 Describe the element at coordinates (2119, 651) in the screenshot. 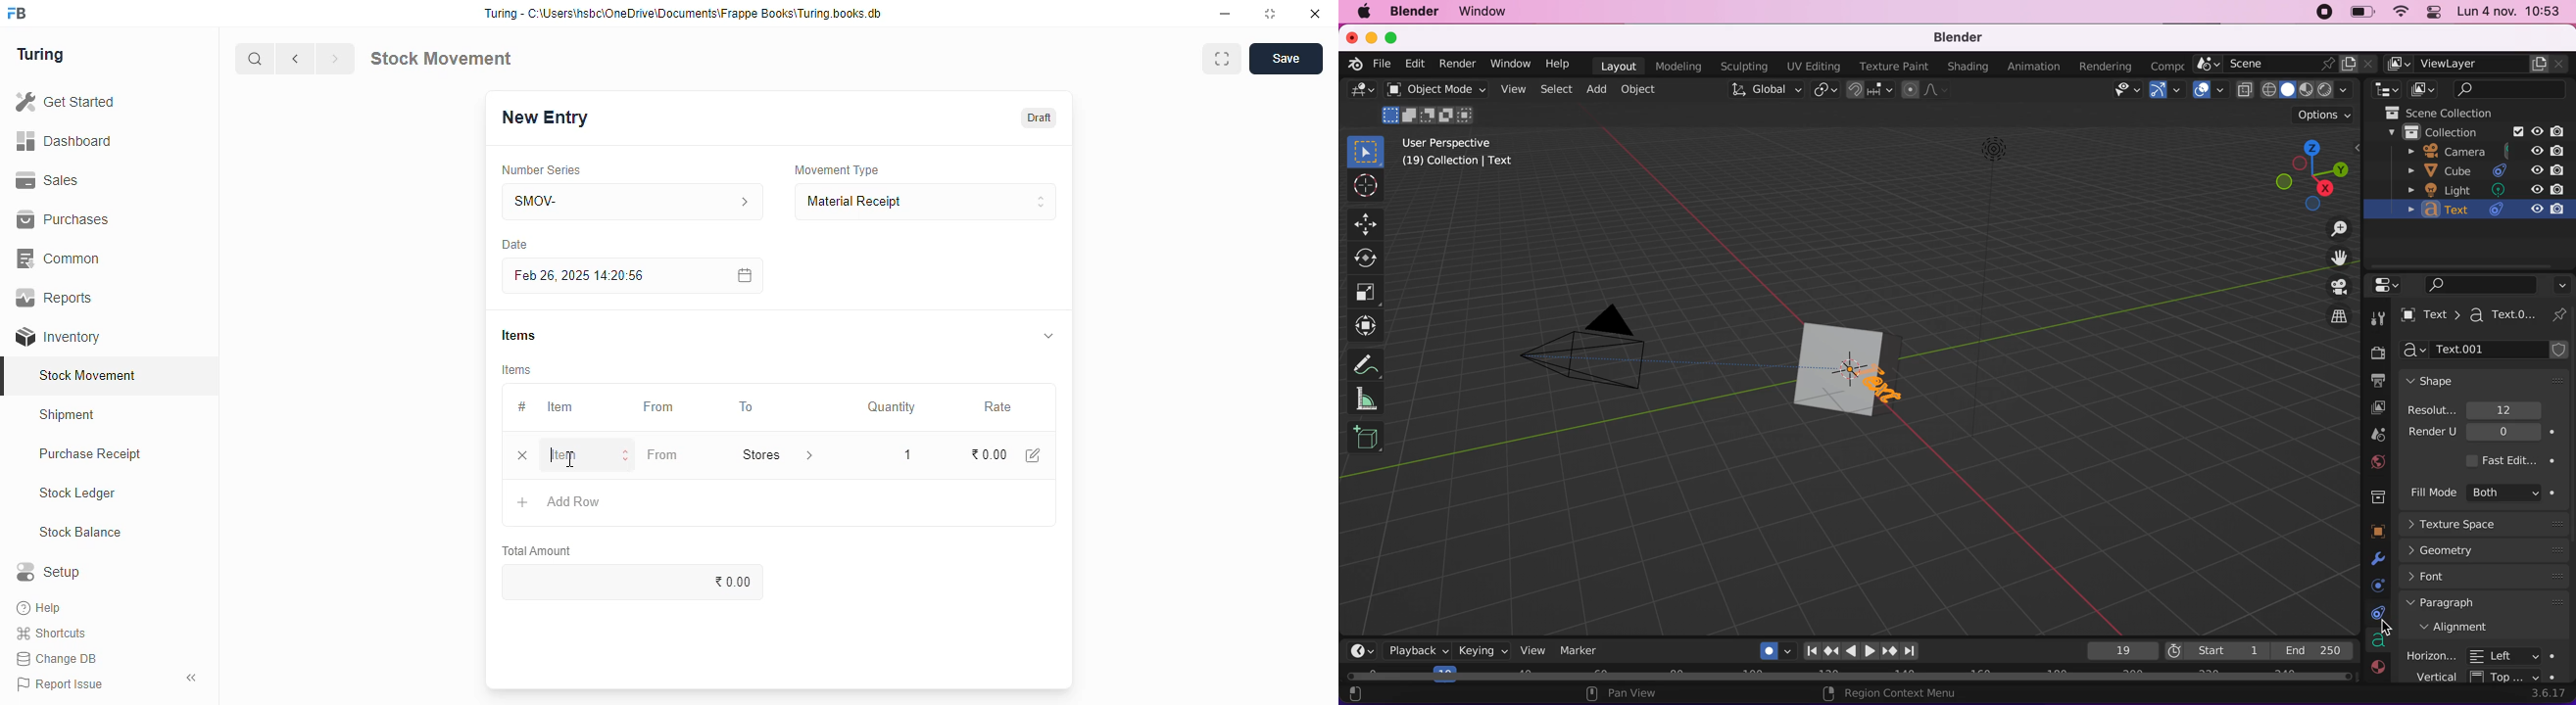

I see `19` at that location.